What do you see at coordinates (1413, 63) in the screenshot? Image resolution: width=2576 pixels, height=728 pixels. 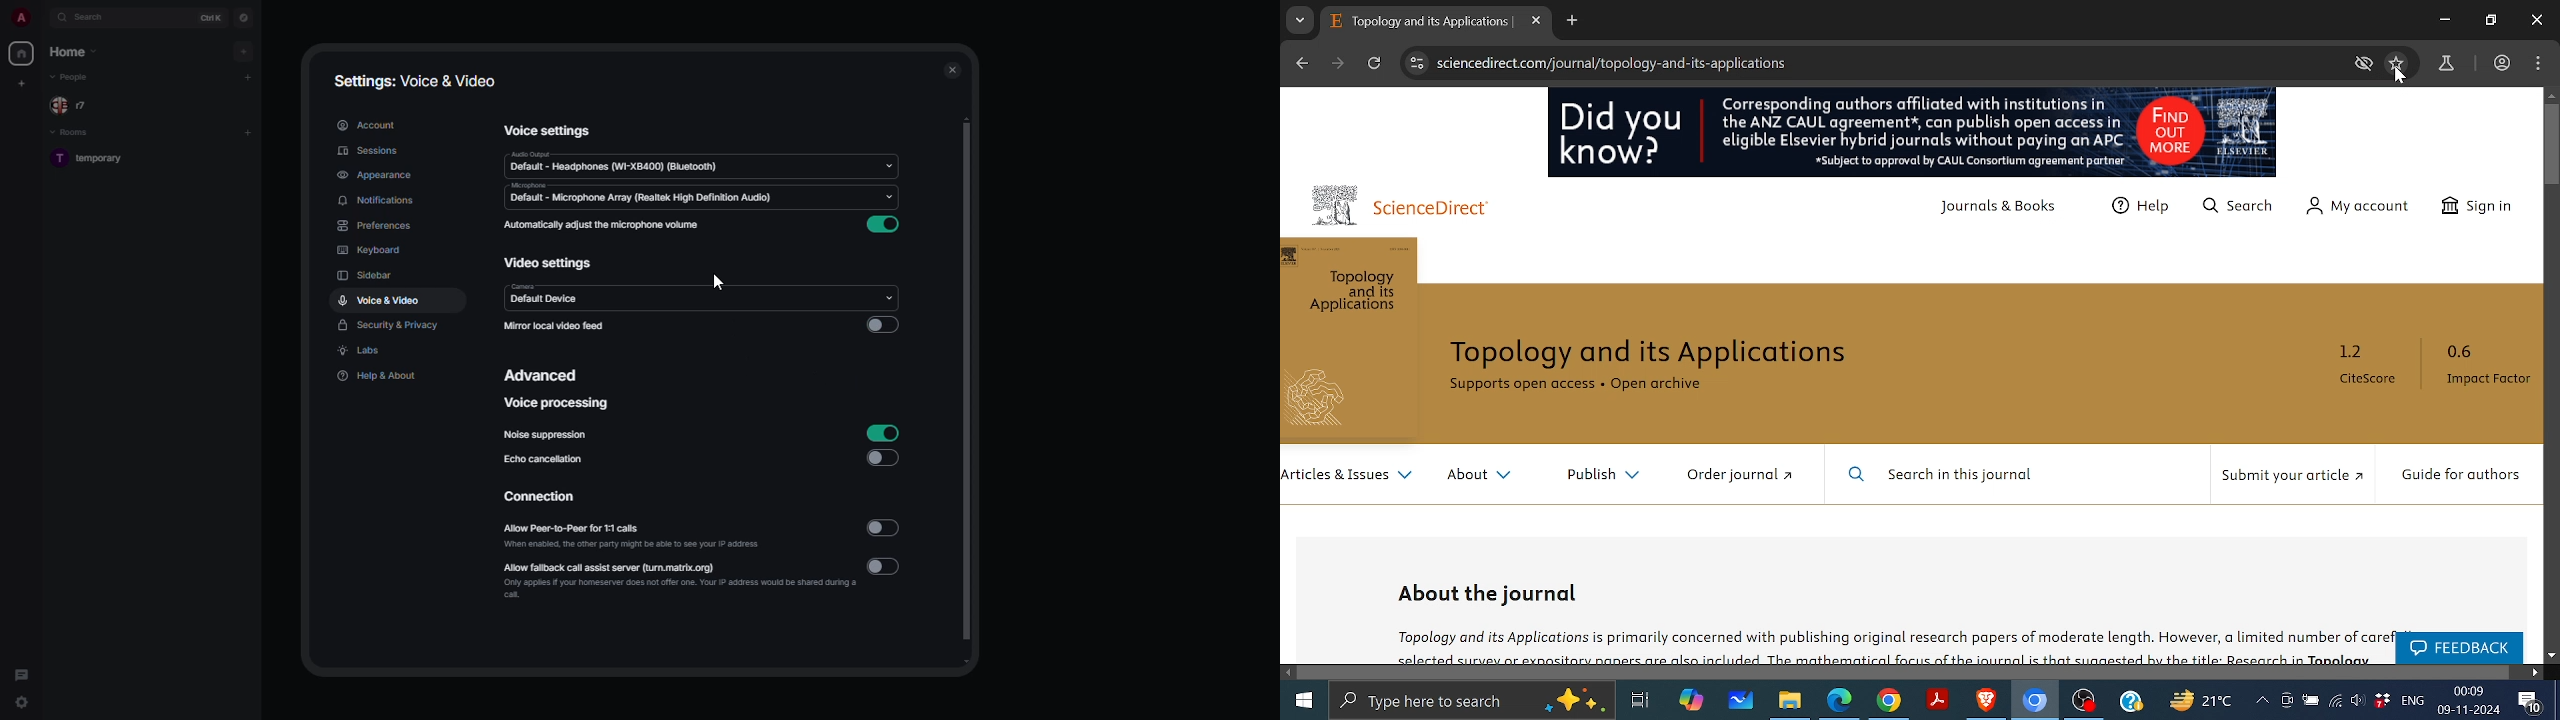 I see `Site information` at bounding box center [1413, 63].